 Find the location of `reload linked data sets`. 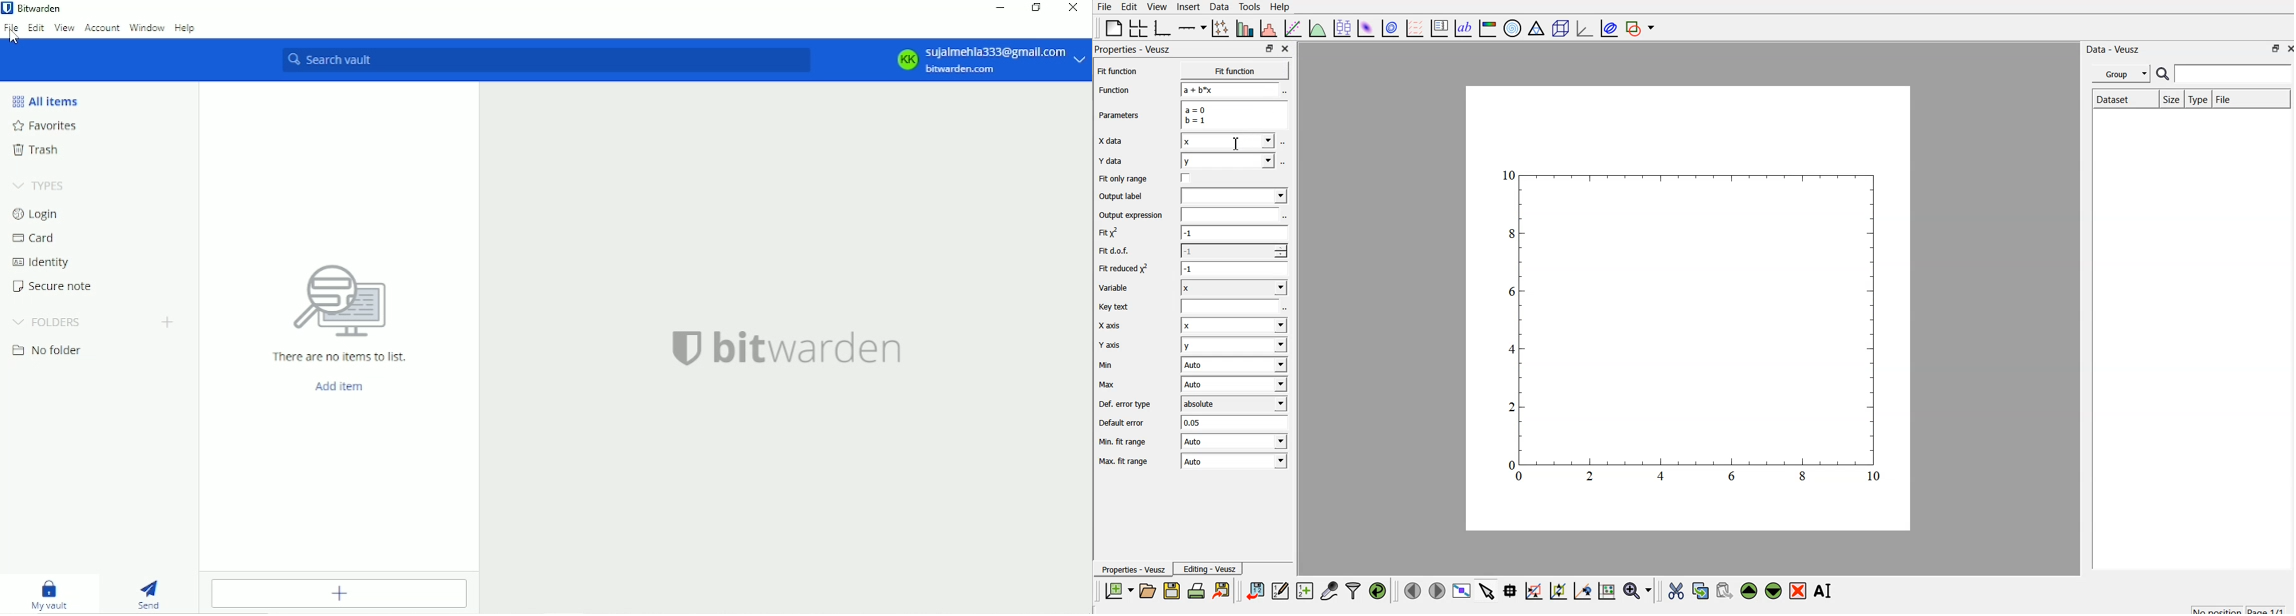

reload linked data sets is located at coordinates (1380, 591).